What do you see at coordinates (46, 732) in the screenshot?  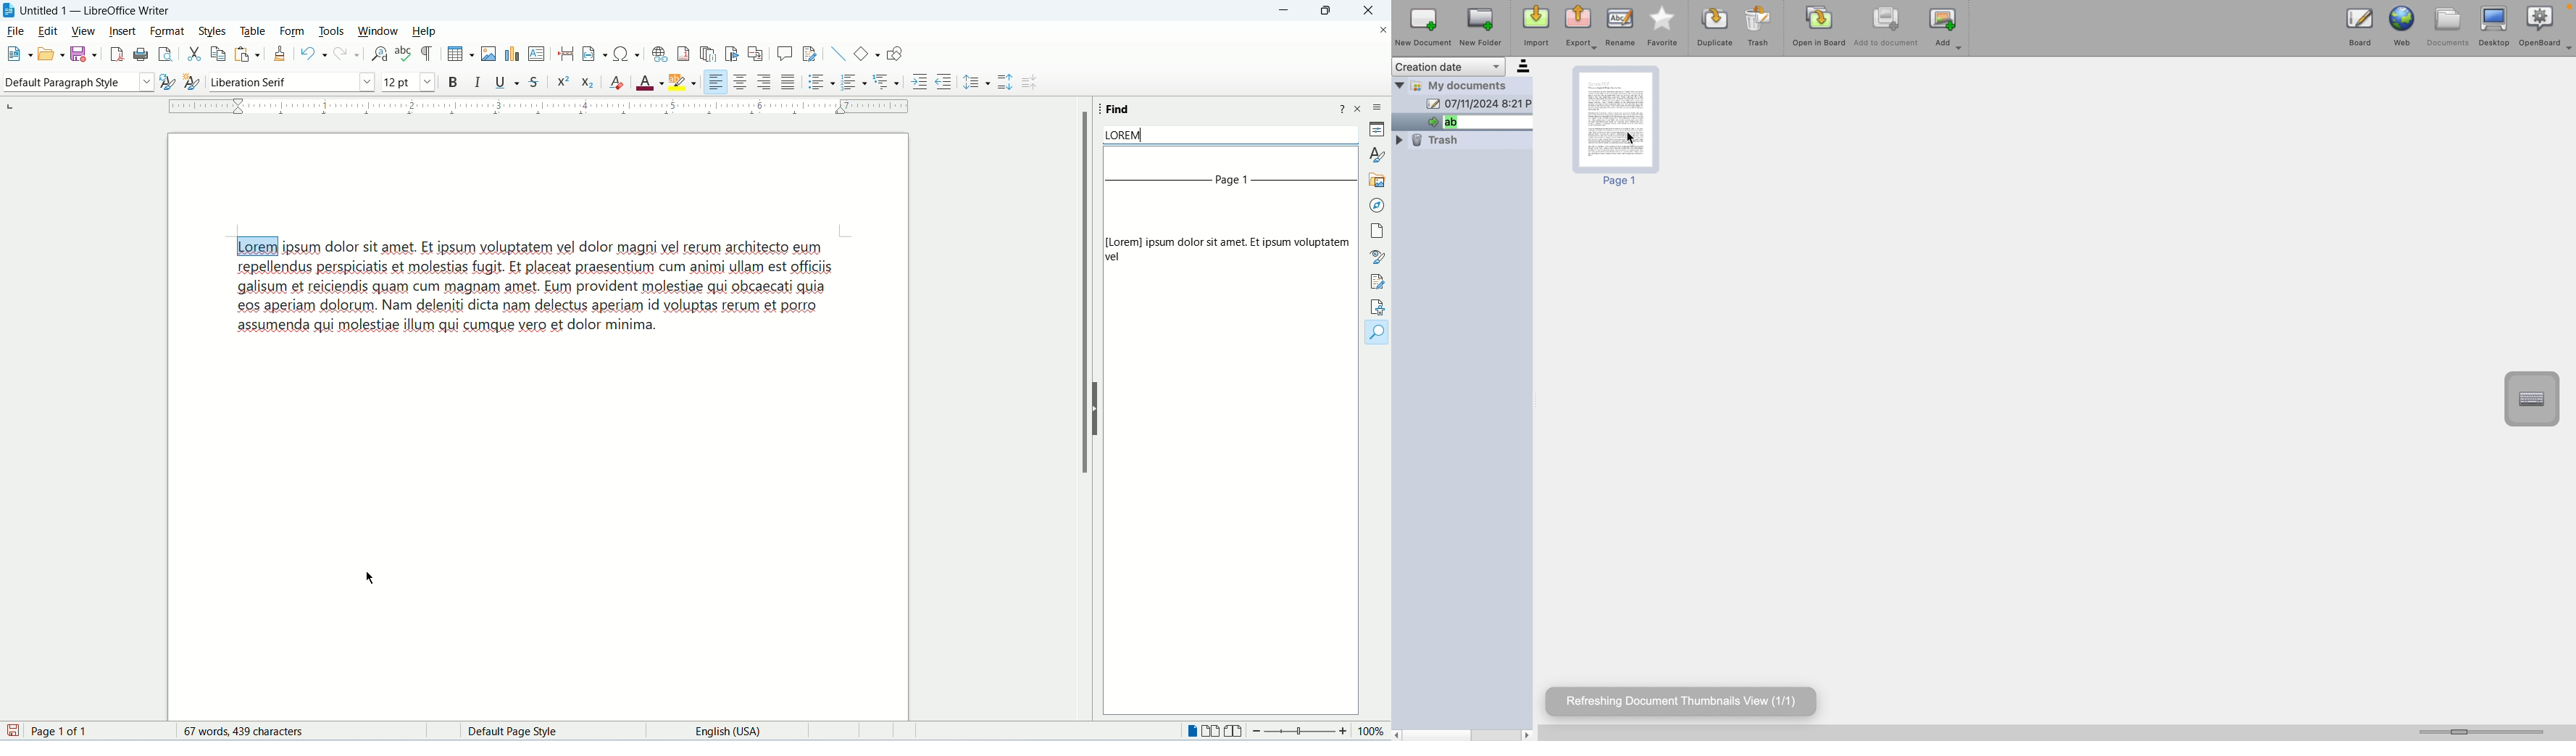 I see `page` at bounding box center [46, 732].